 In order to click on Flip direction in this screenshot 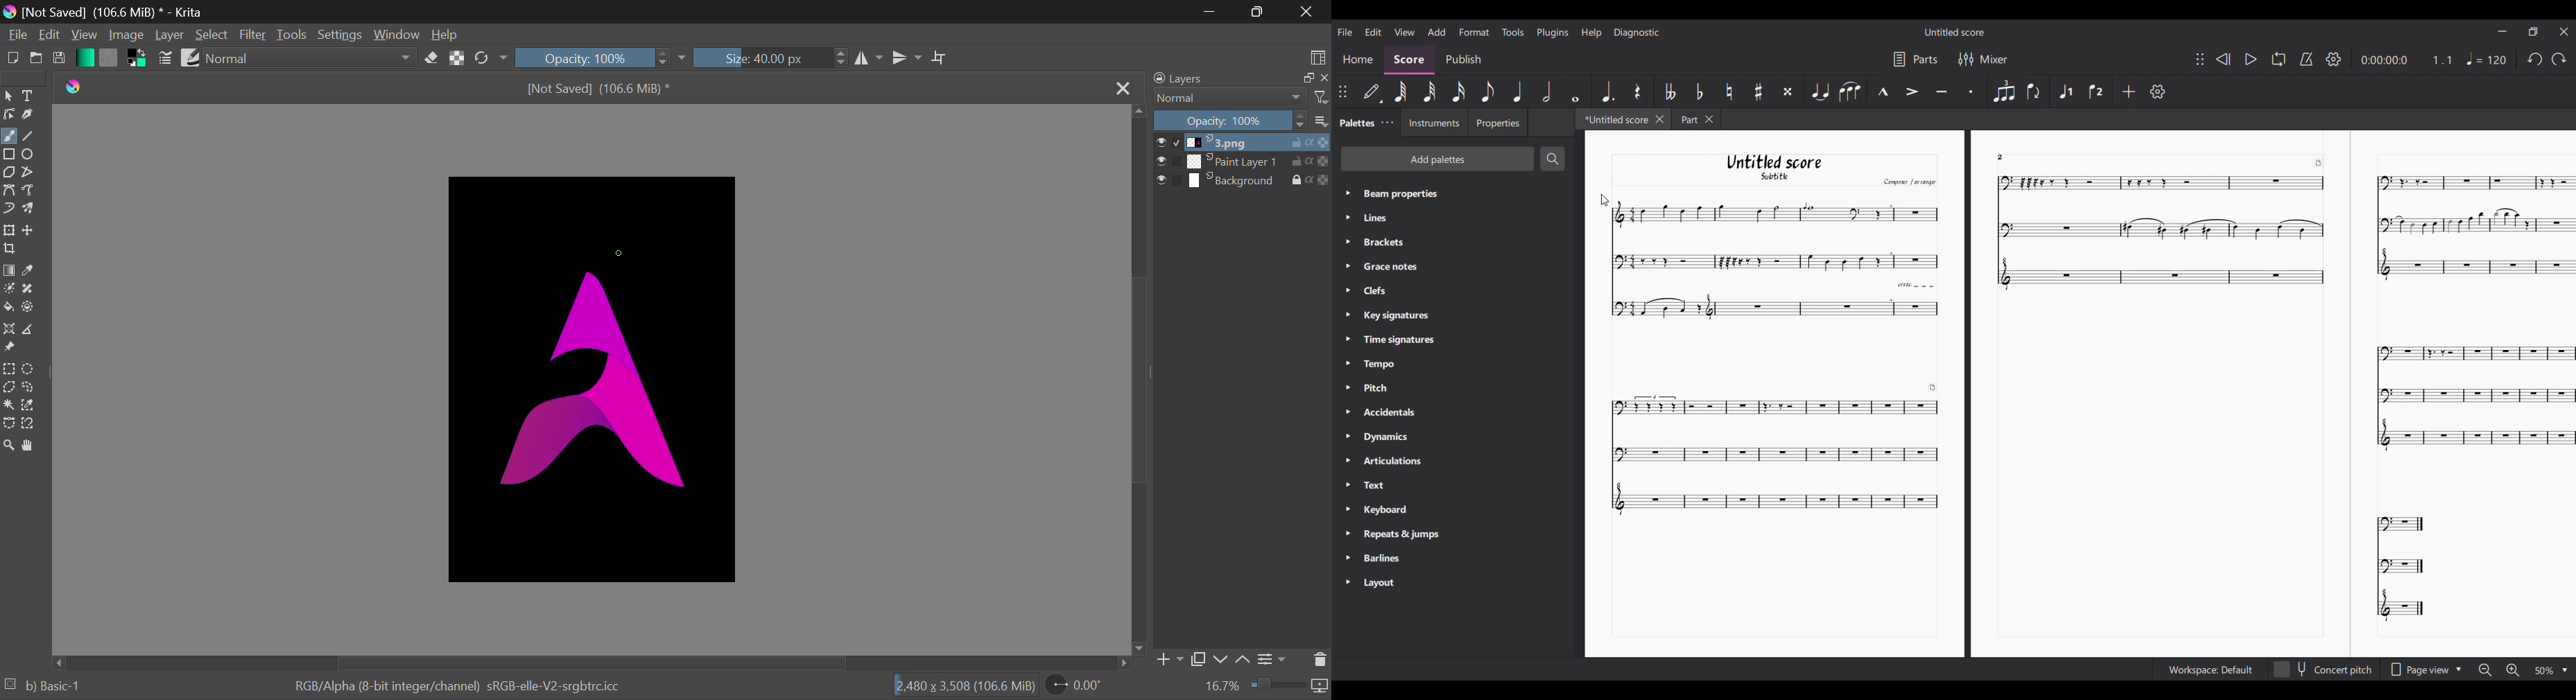, I will do `click(2033, 92)`.